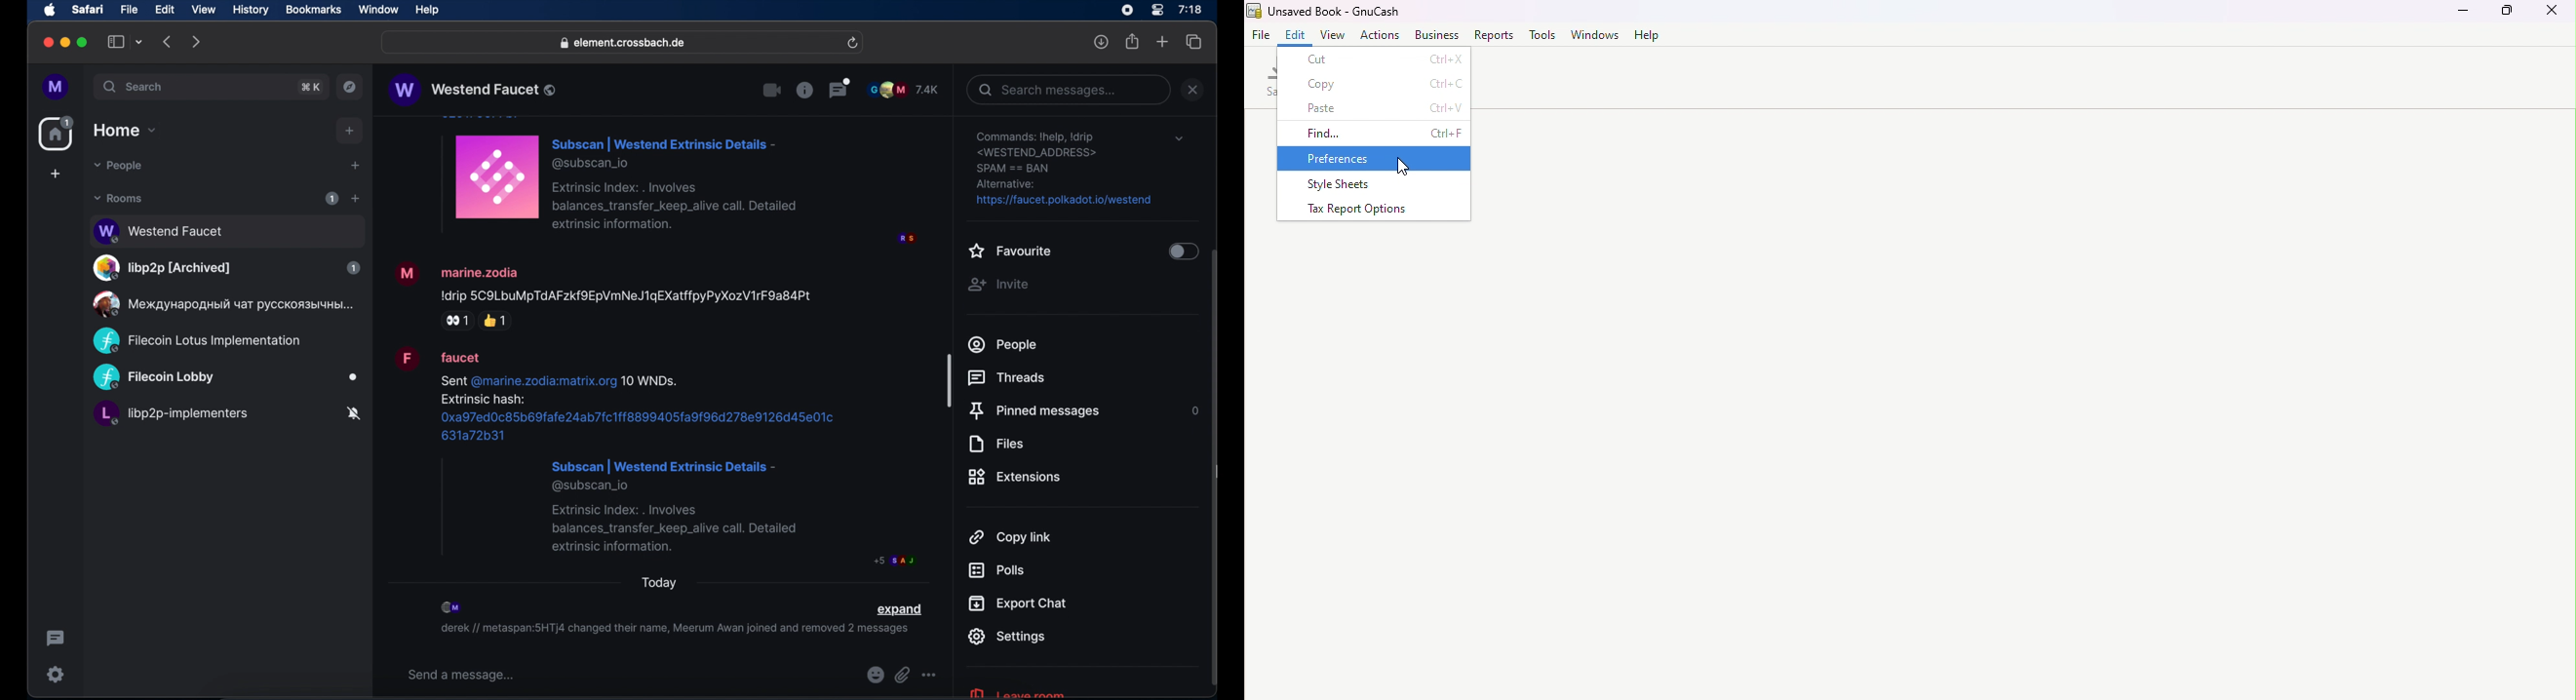  Describe the element at coordinates (1193, 89) in the screenshot. I see `close` at that location.